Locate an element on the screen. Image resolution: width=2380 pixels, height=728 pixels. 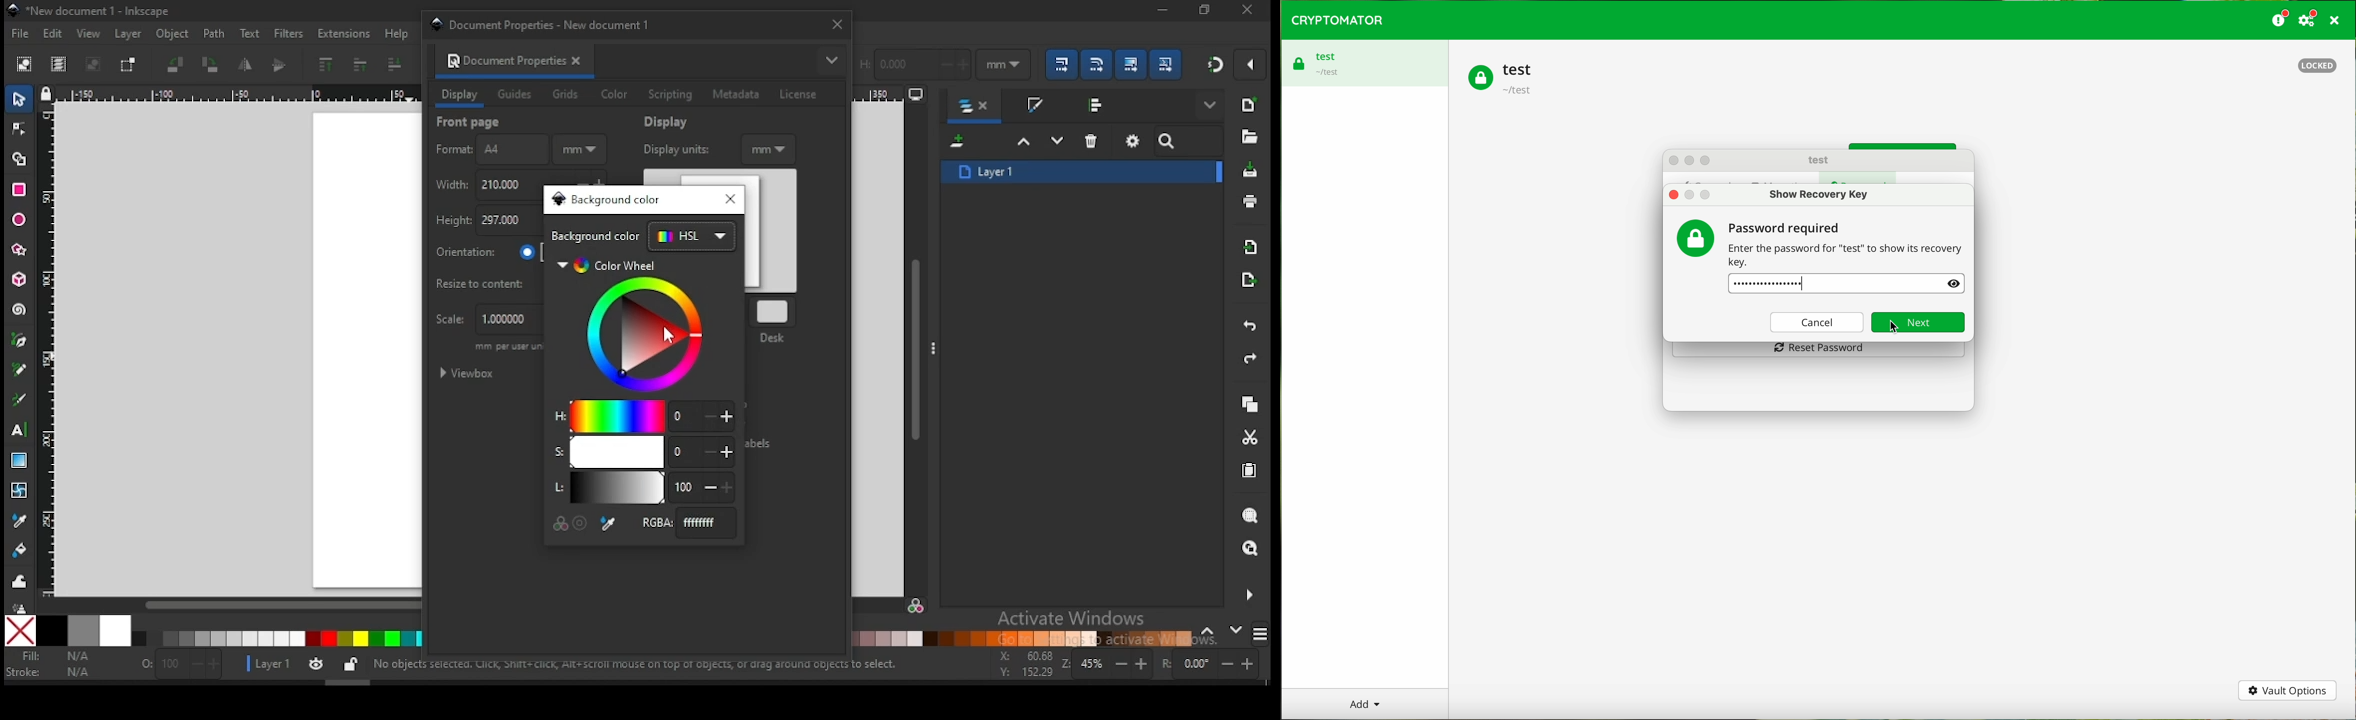
close is located at coordinates (580, 61).